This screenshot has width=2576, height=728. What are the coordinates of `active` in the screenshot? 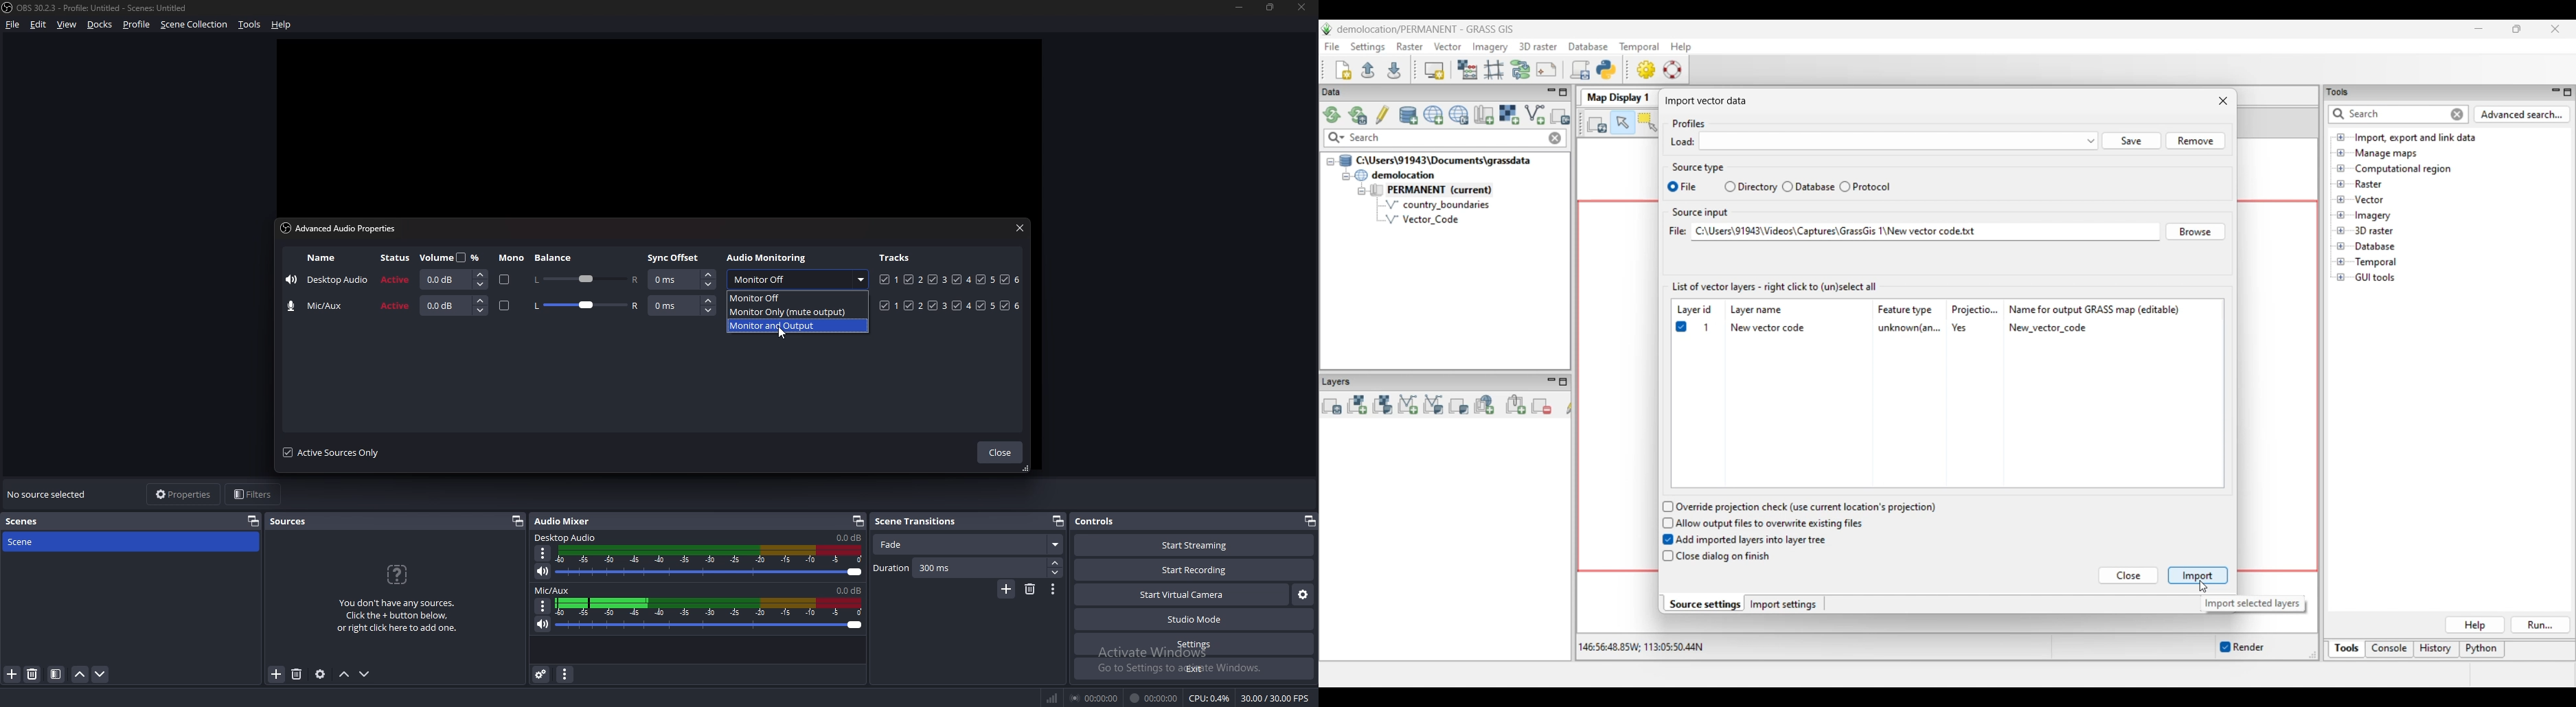 It's located at (396, 307).